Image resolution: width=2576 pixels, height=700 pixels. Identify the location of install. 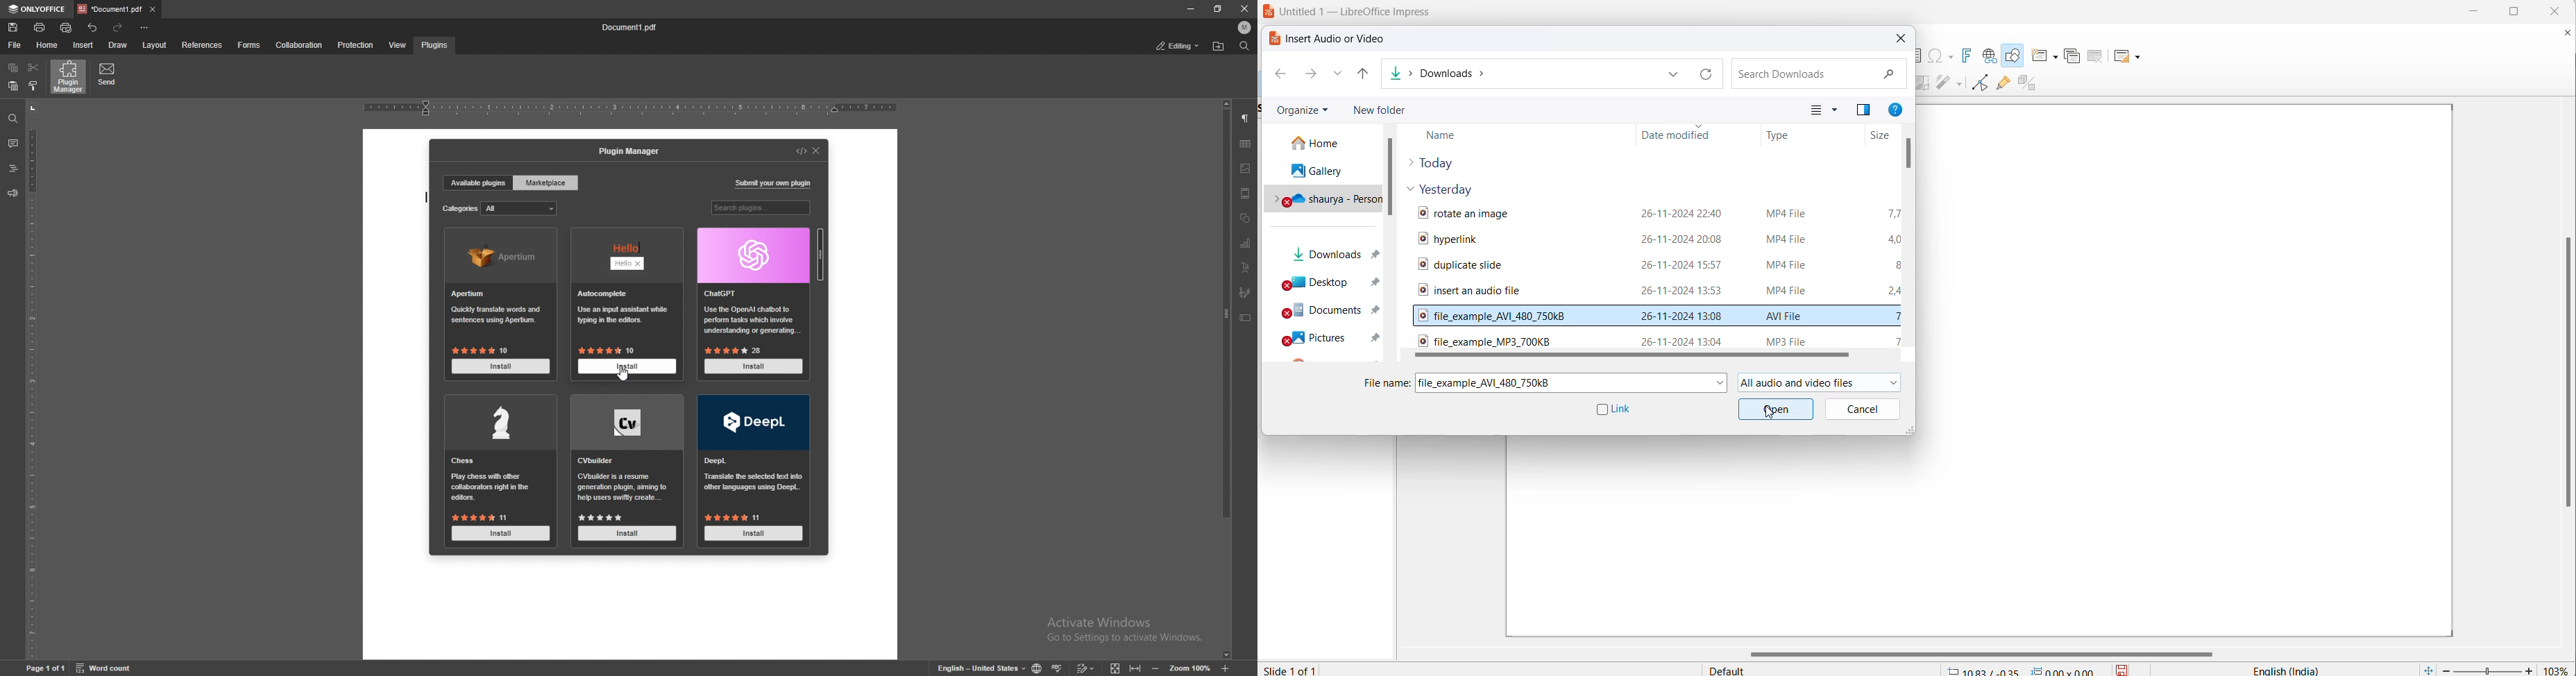
(502, 367).